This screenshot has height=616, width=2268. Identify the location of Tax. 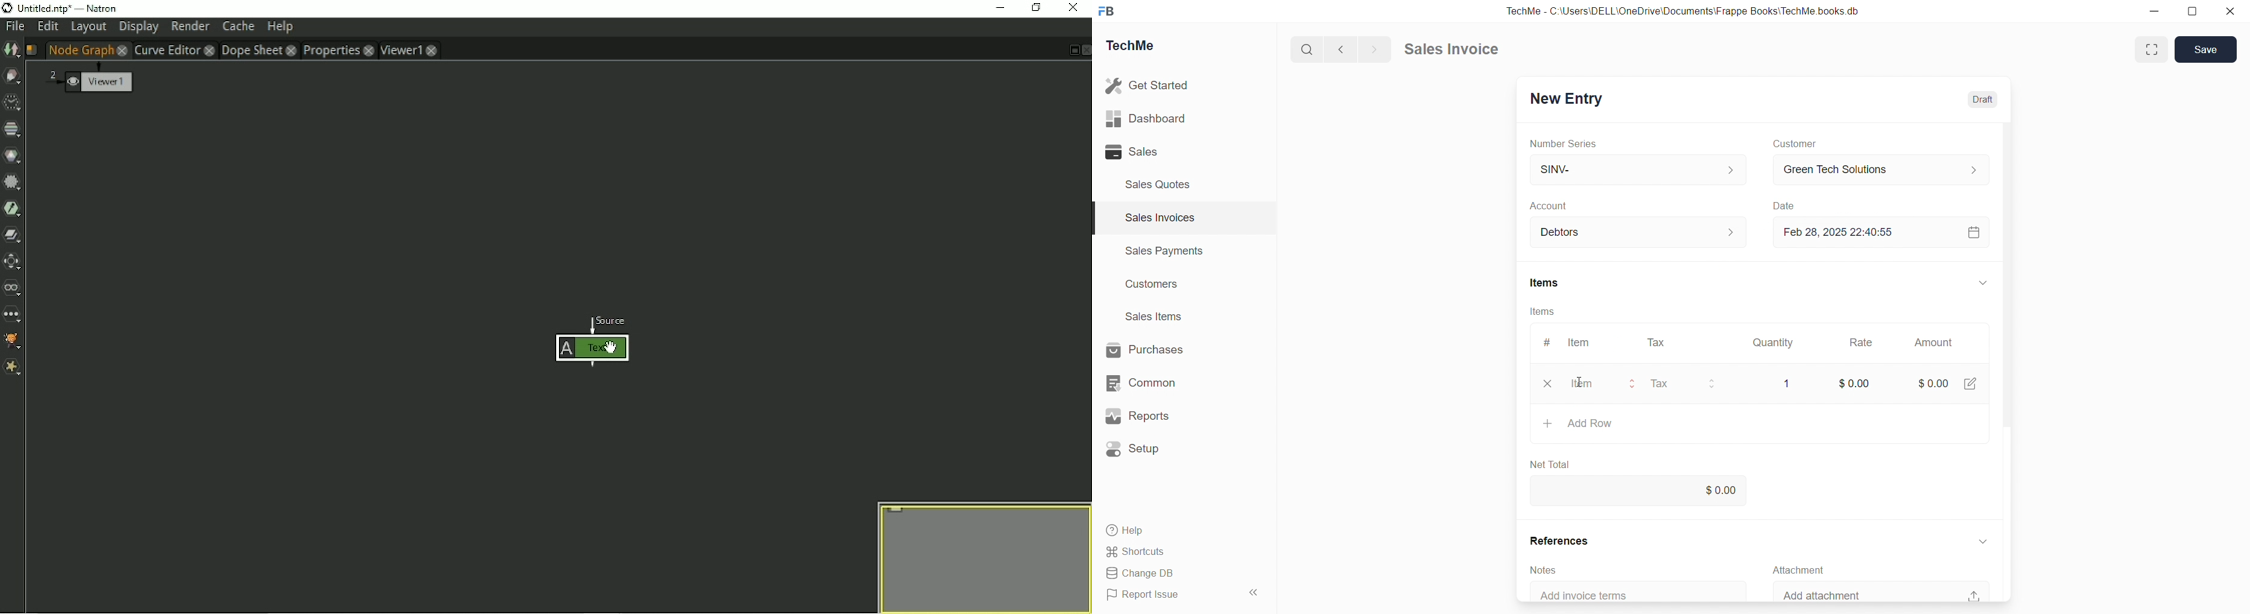
(1656, 343).